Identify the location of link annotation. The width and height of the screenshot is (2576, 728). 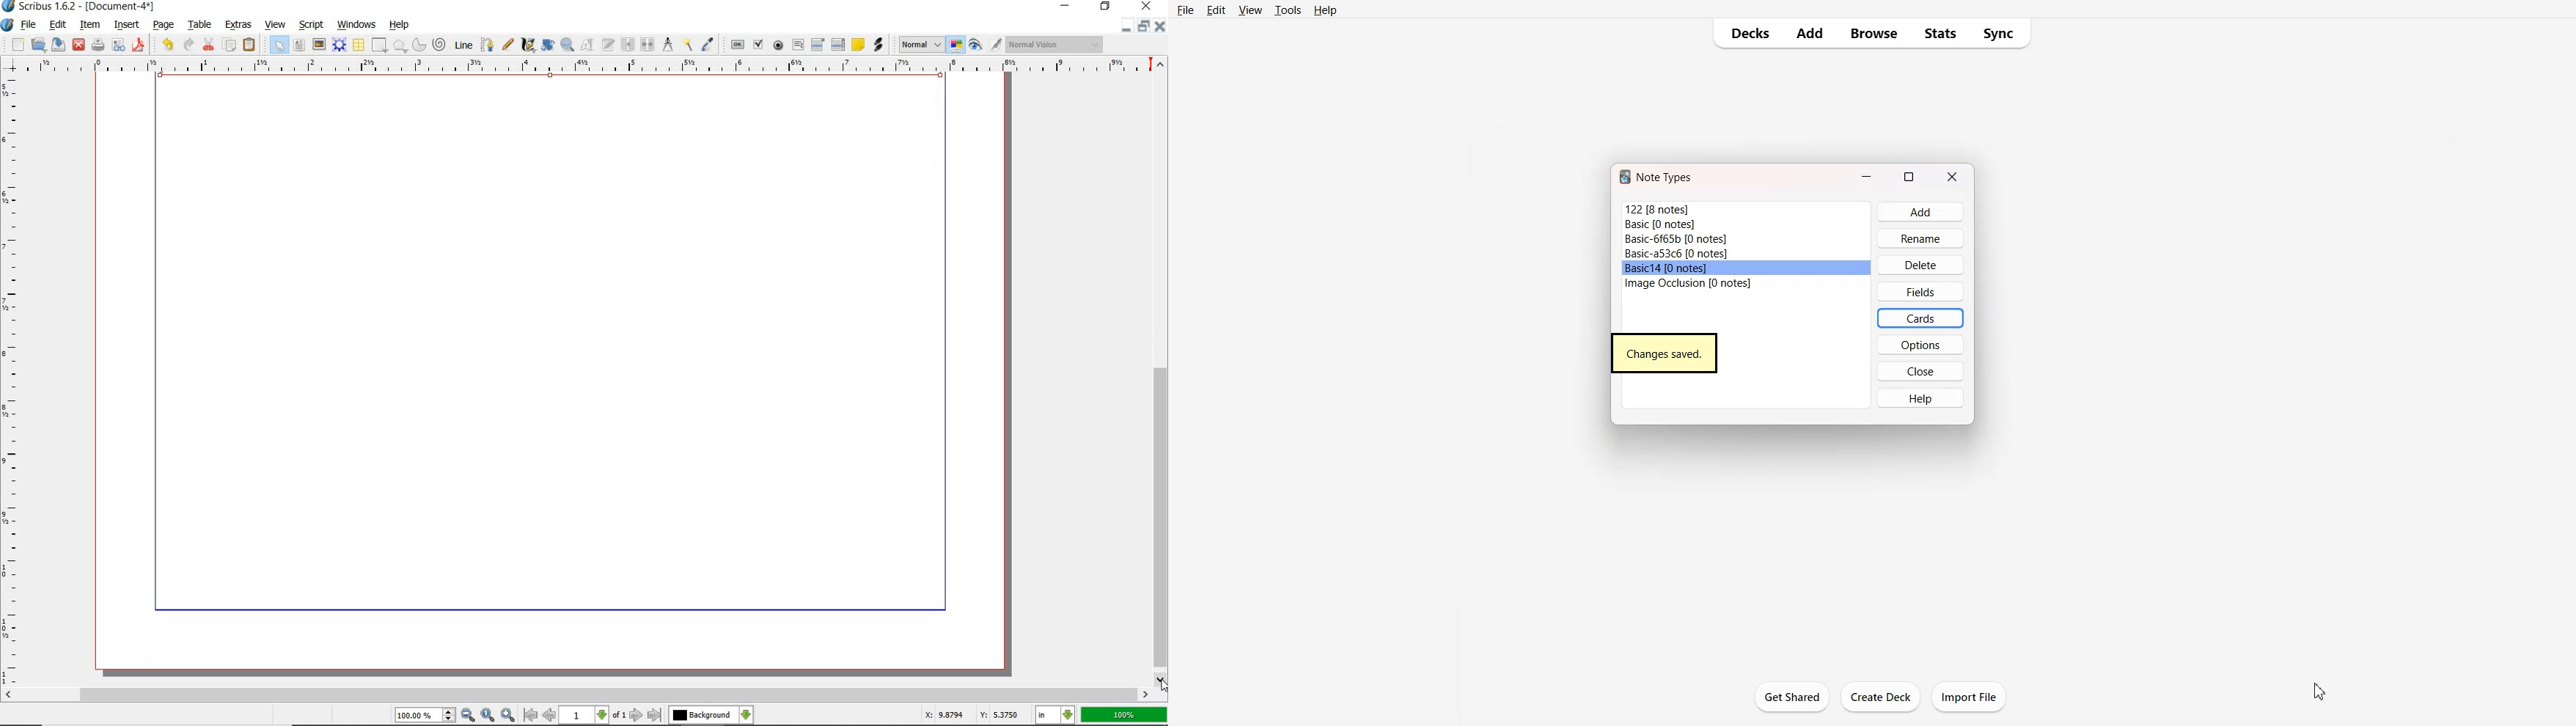
(877, 46).